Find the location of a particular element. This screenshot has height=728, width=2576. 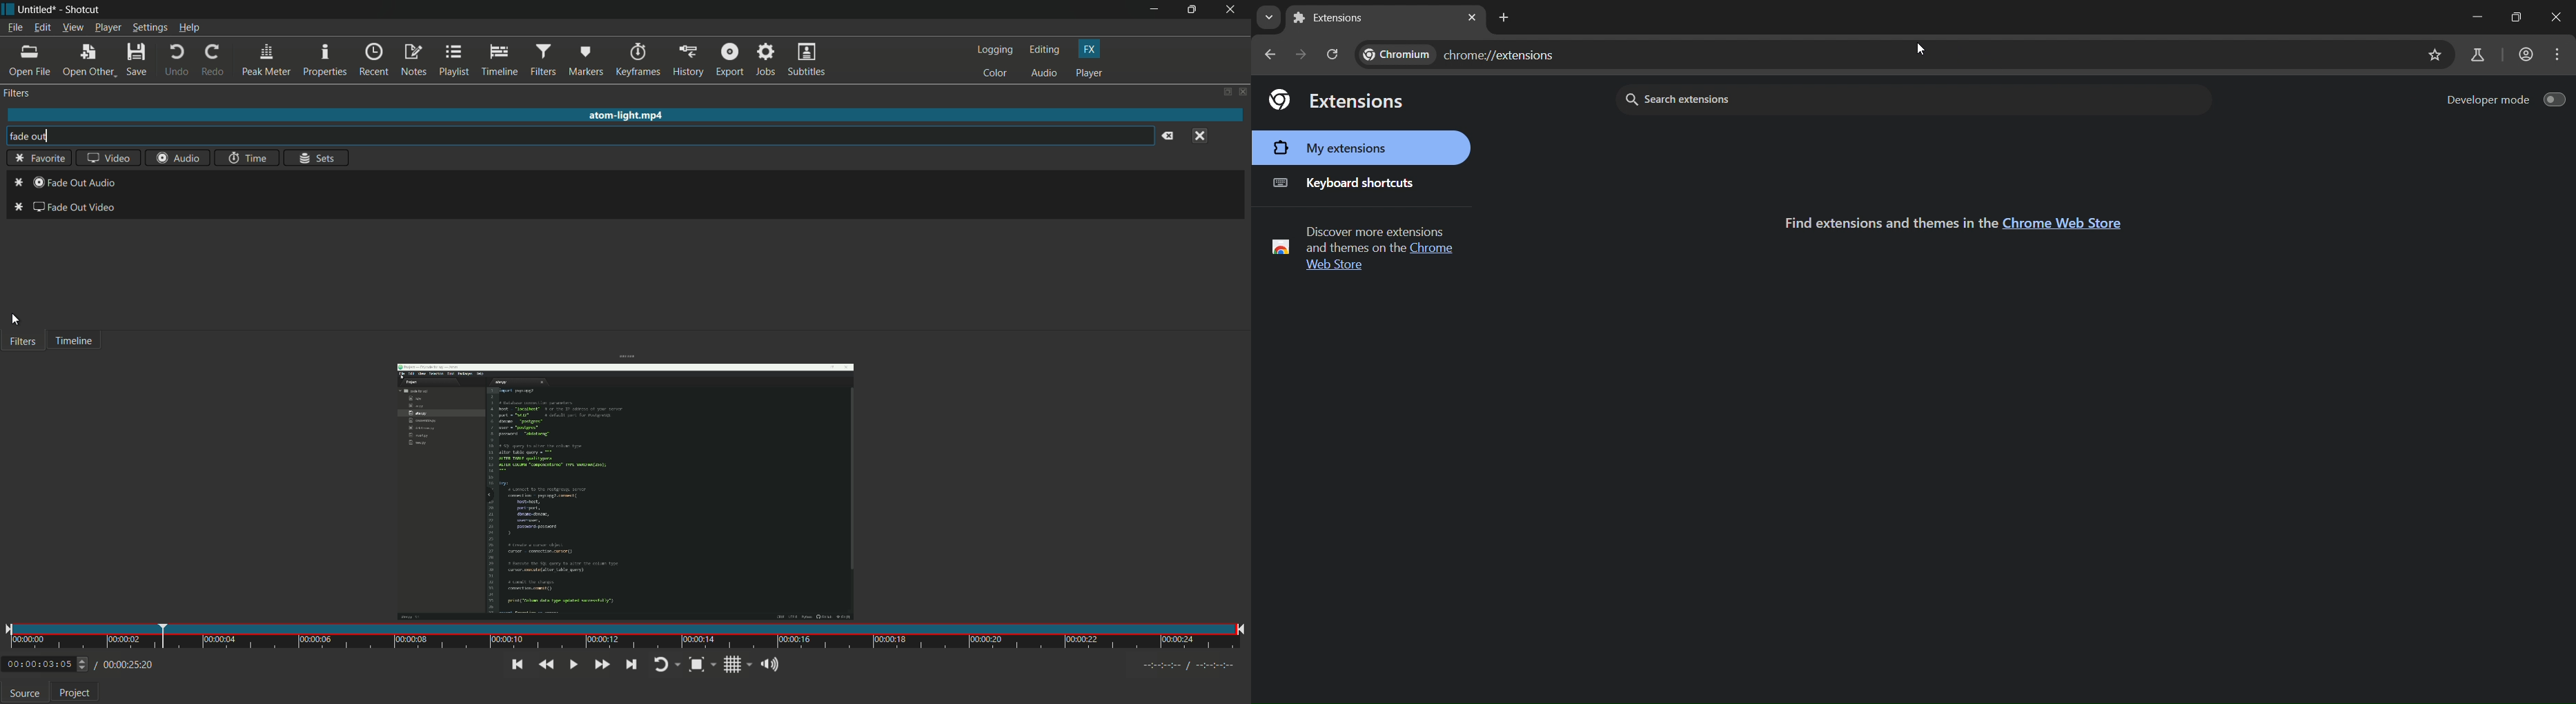

close is located at coordinates (1204, 134).